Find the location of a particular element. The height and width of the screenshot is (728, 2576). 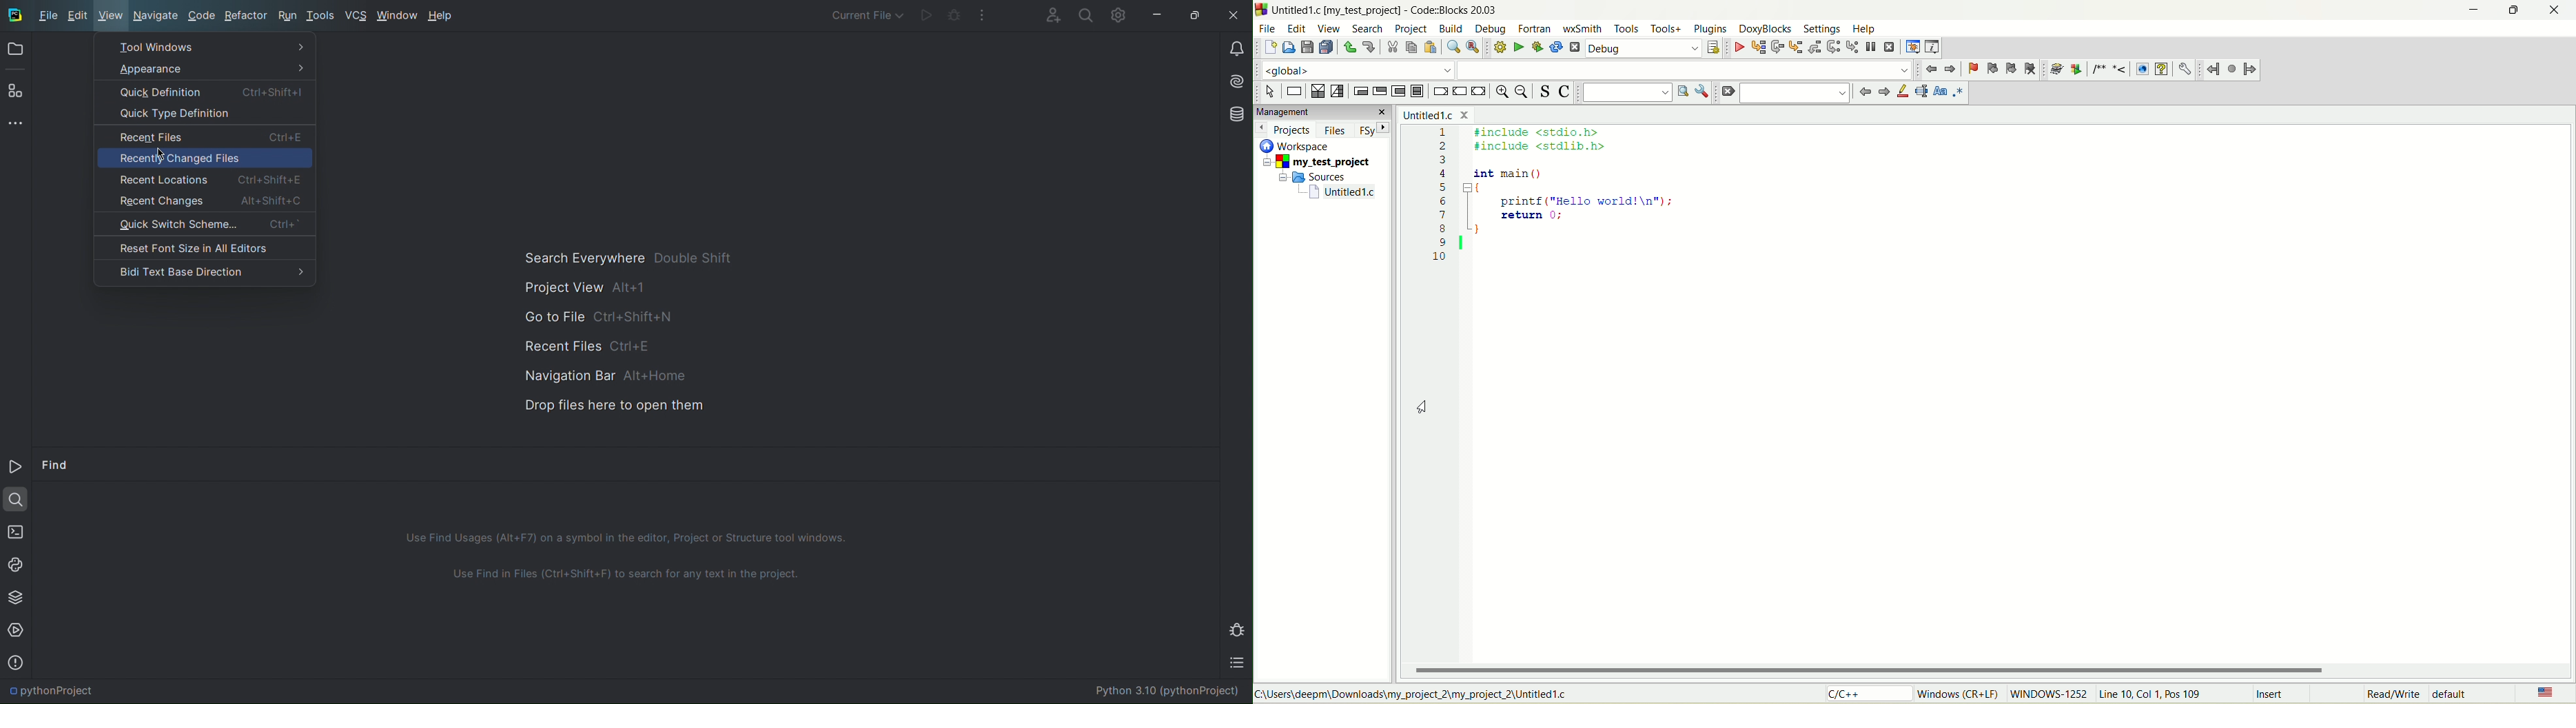

selection is located at coordinates (1337, 92).